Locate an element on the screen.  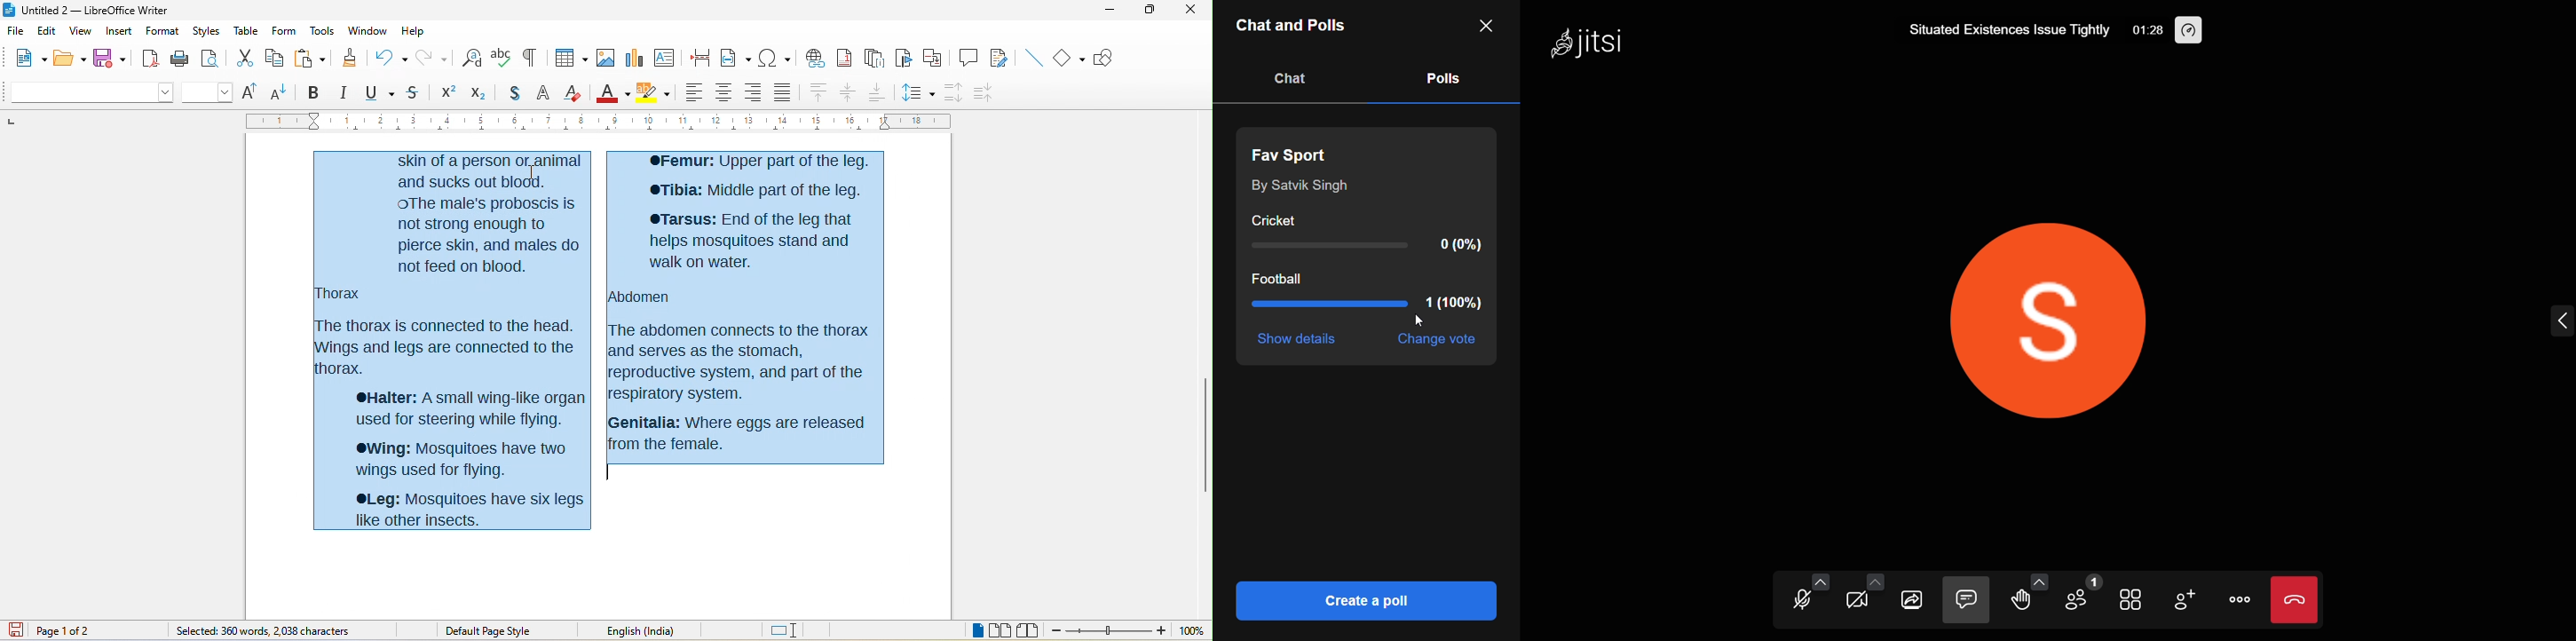
undo is located at coordinates (387, 58).